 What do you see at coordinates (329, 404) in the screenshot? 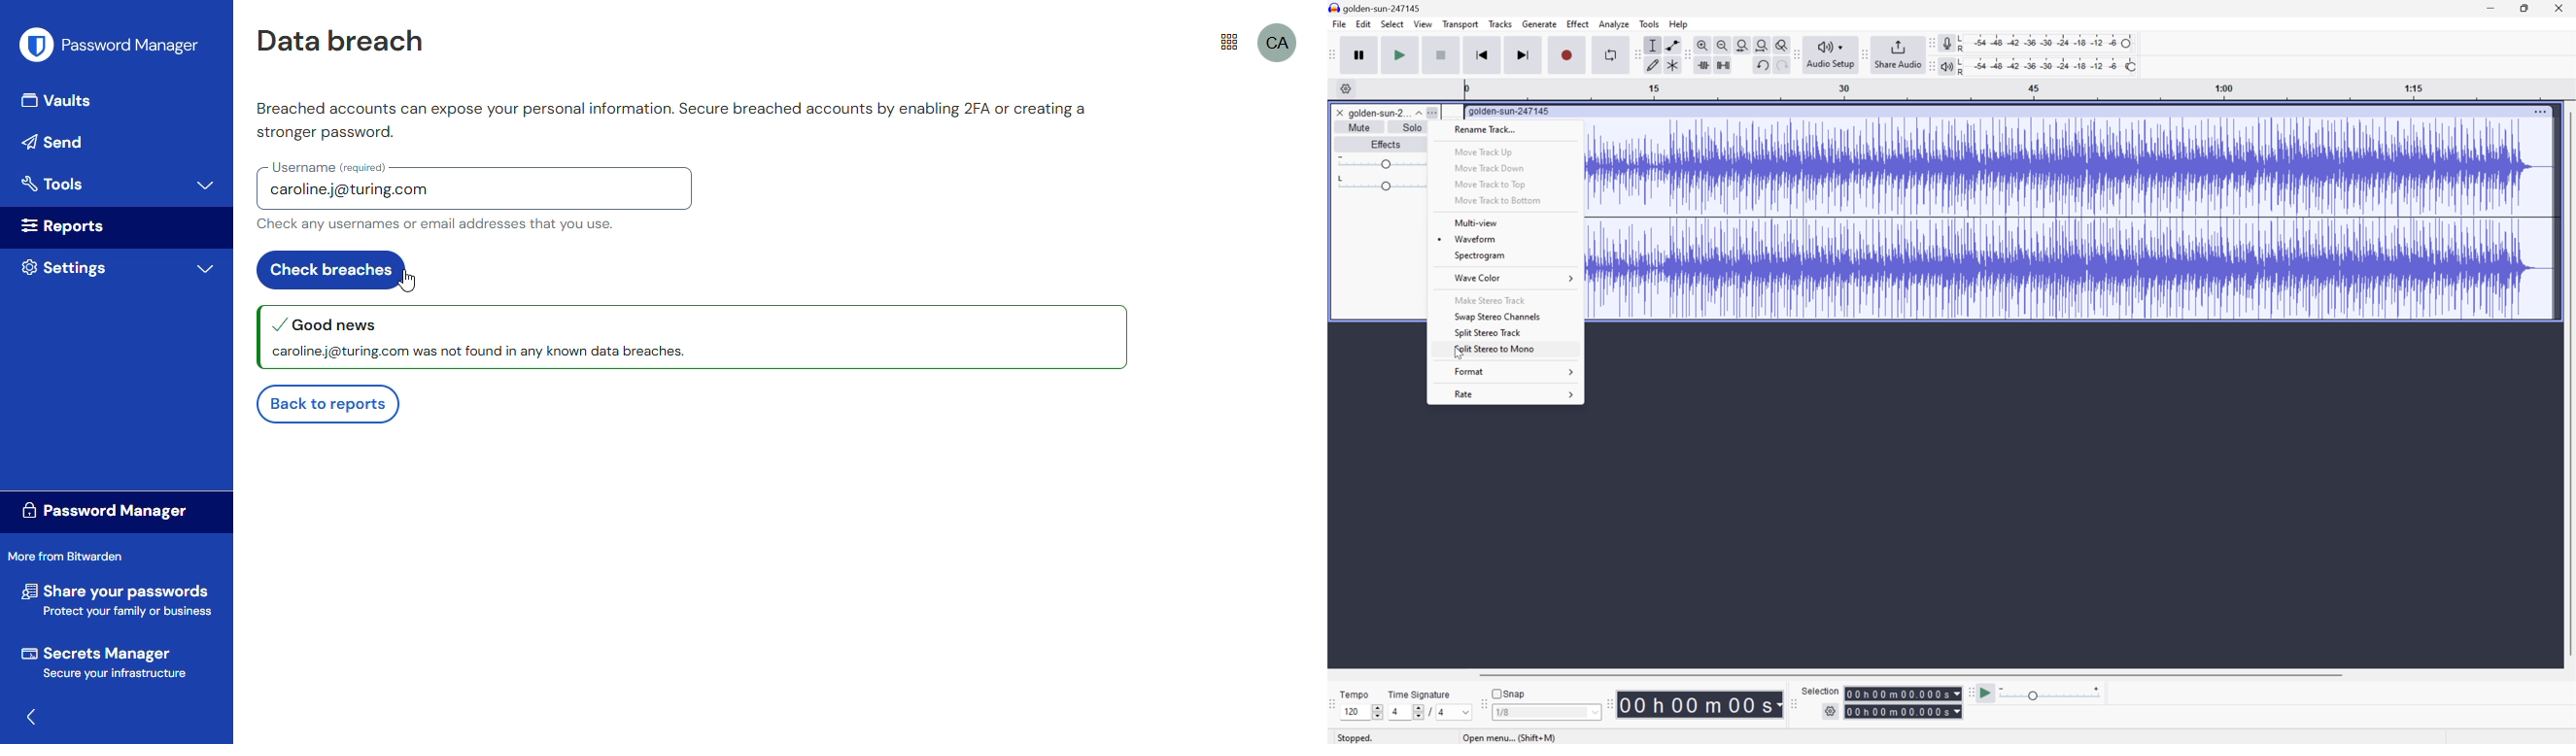
I see `back to reports` at bounding box center [329, 404].